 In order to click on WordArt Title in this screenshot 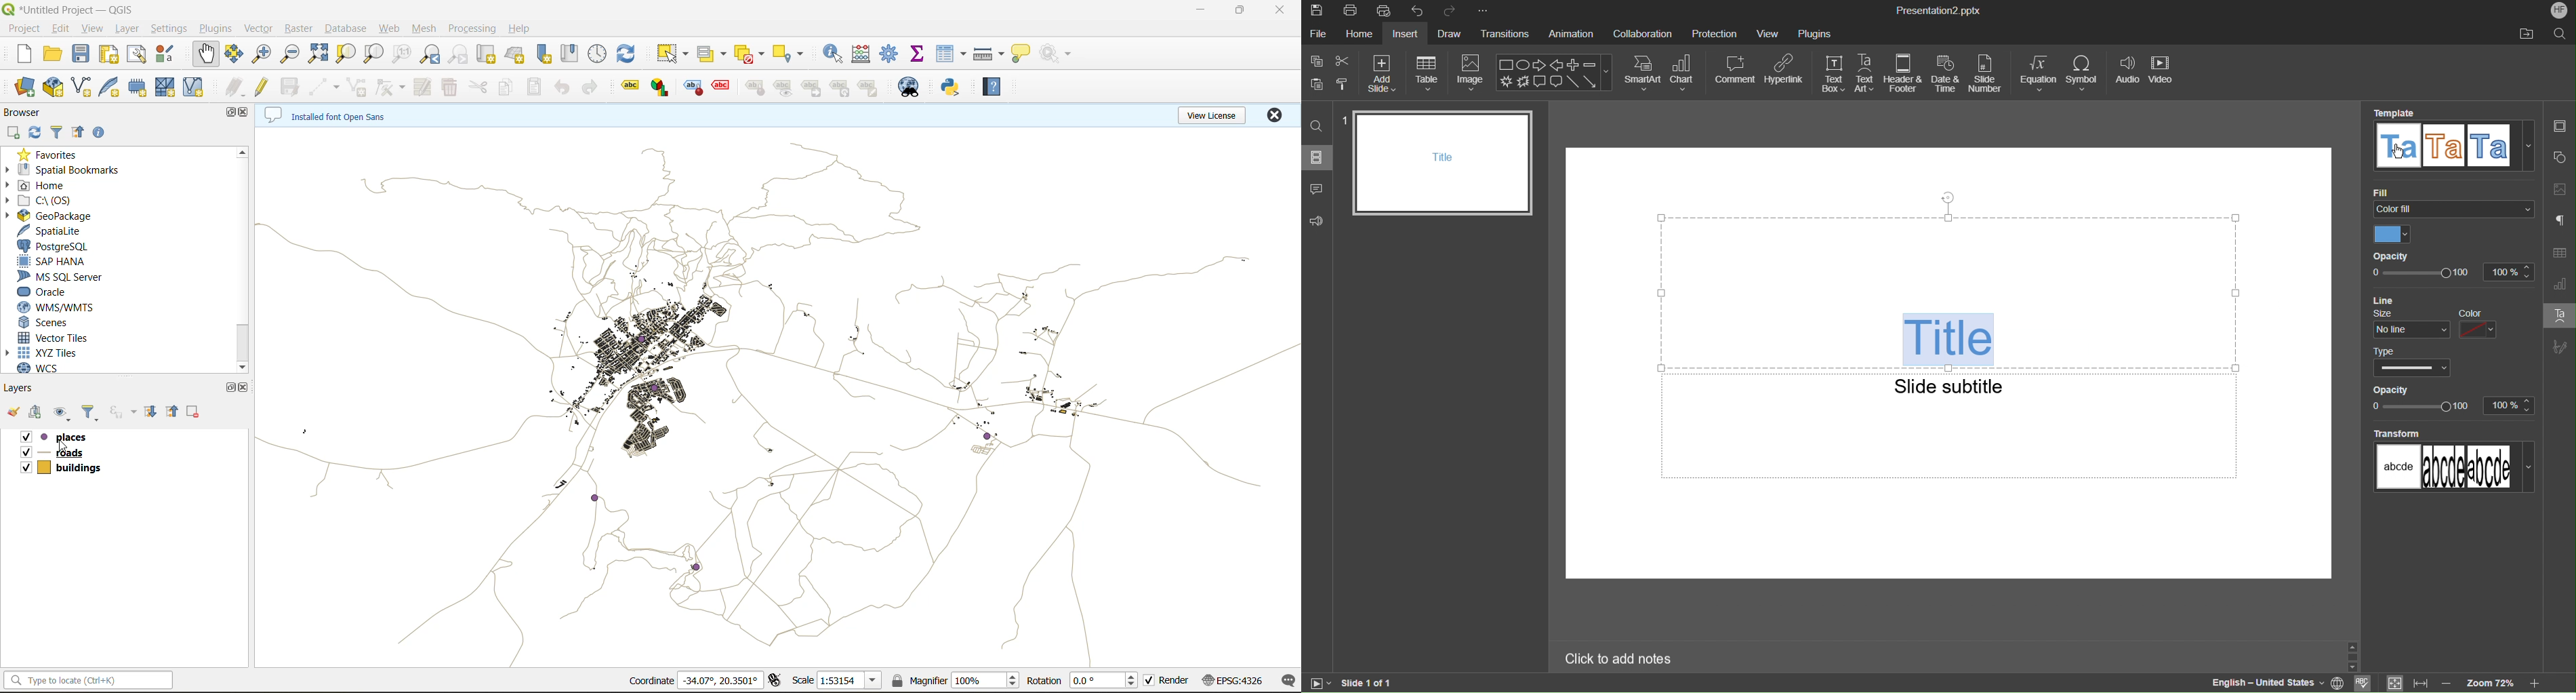, I will do `click(1945, 339)`.